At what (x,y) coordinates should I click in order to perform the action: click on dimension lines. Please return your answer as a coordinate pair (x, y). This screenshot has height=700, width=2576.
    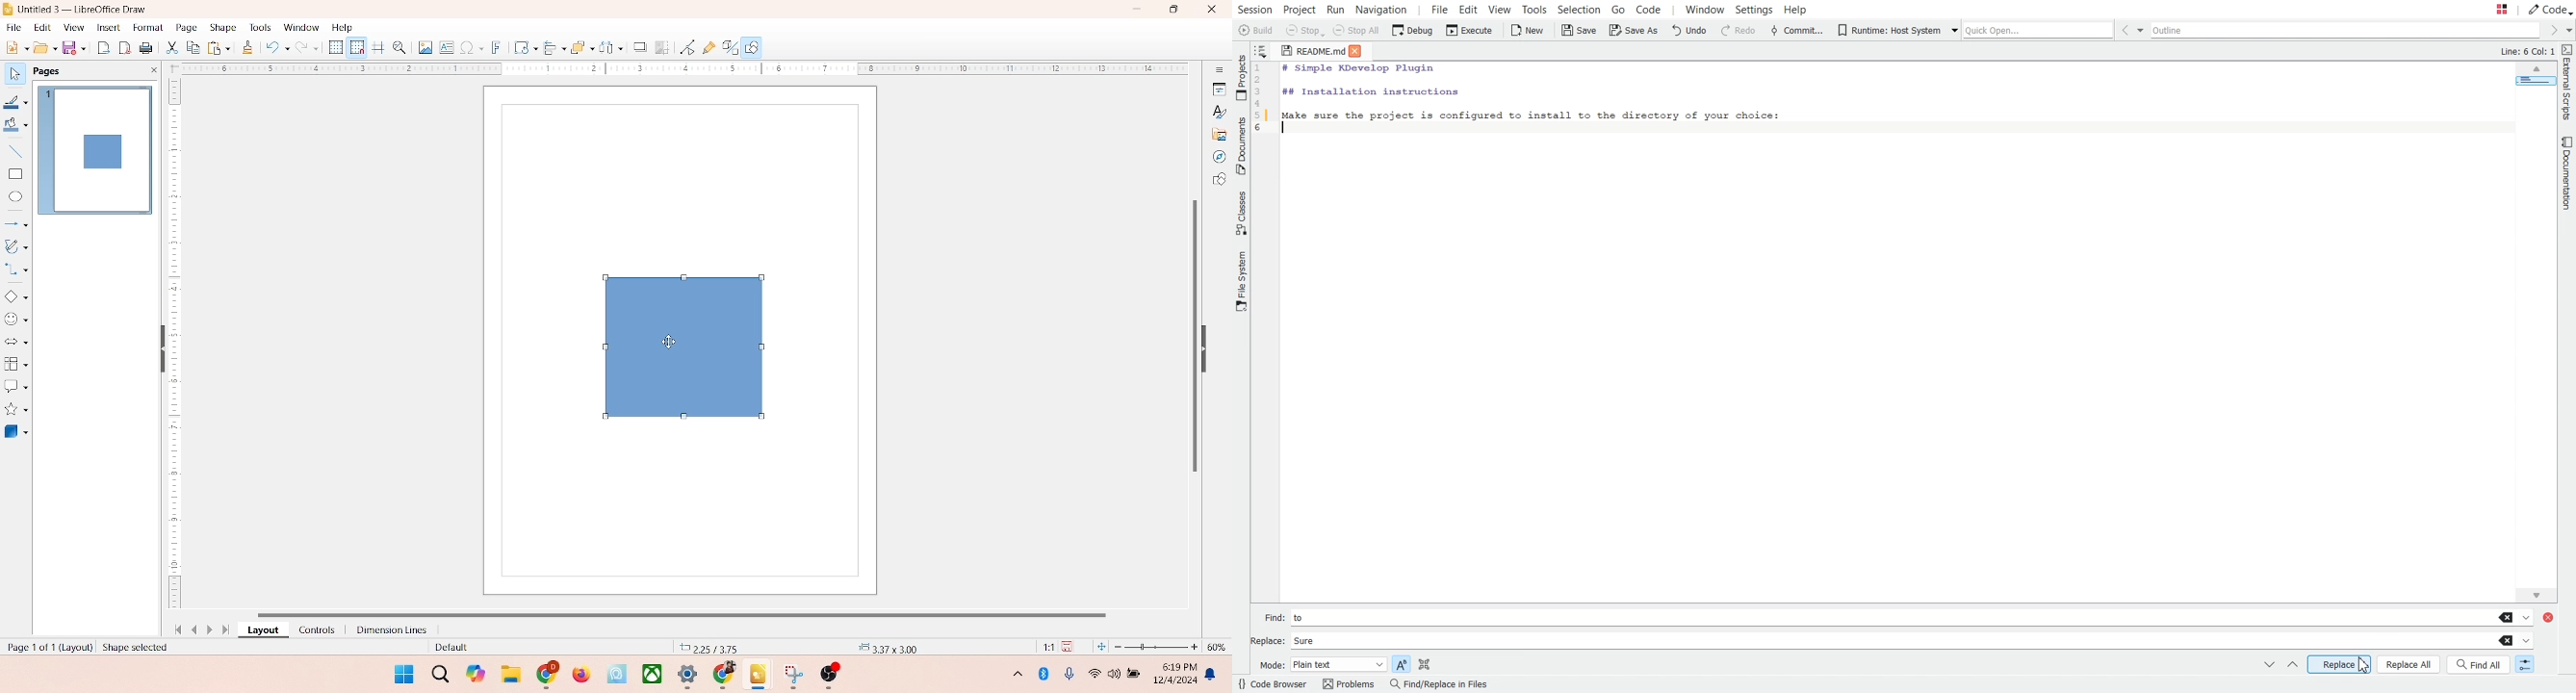
    Looking at the image, I should click on (387, 629).